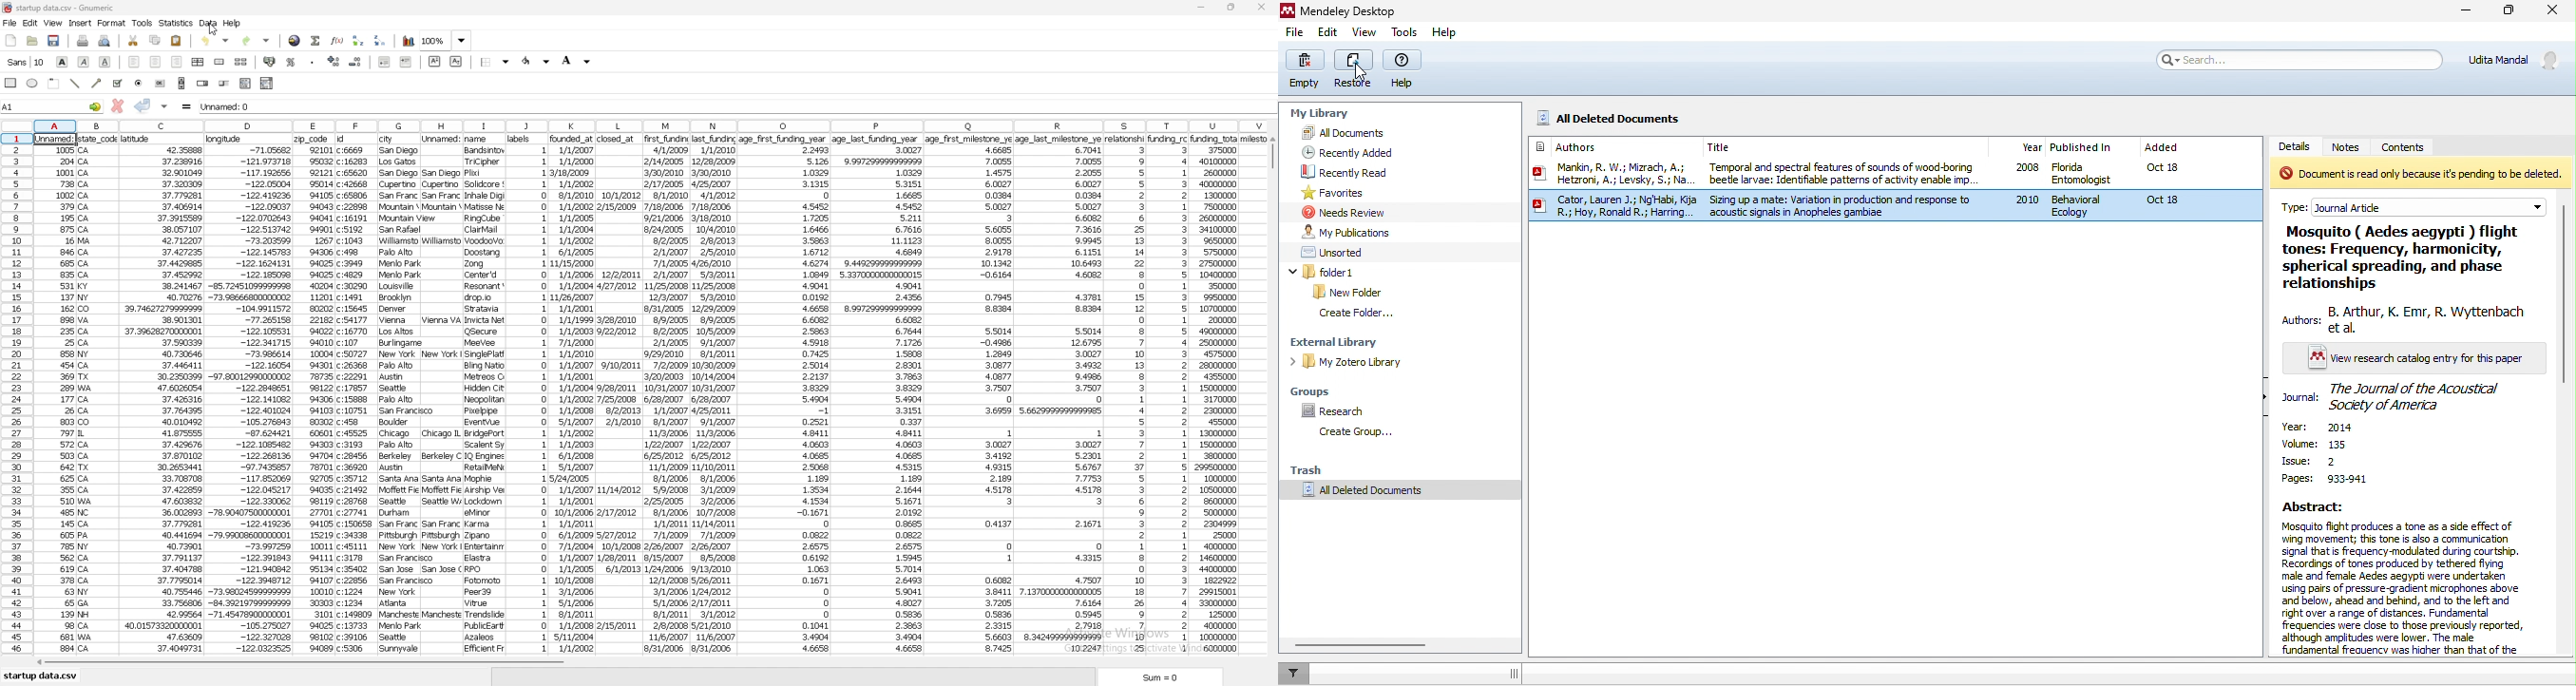 The width and height of the screenshot is (2576, 700). Describe the element at coordinates (143, 105) in the screenshot. I see `accept changes` at that location.